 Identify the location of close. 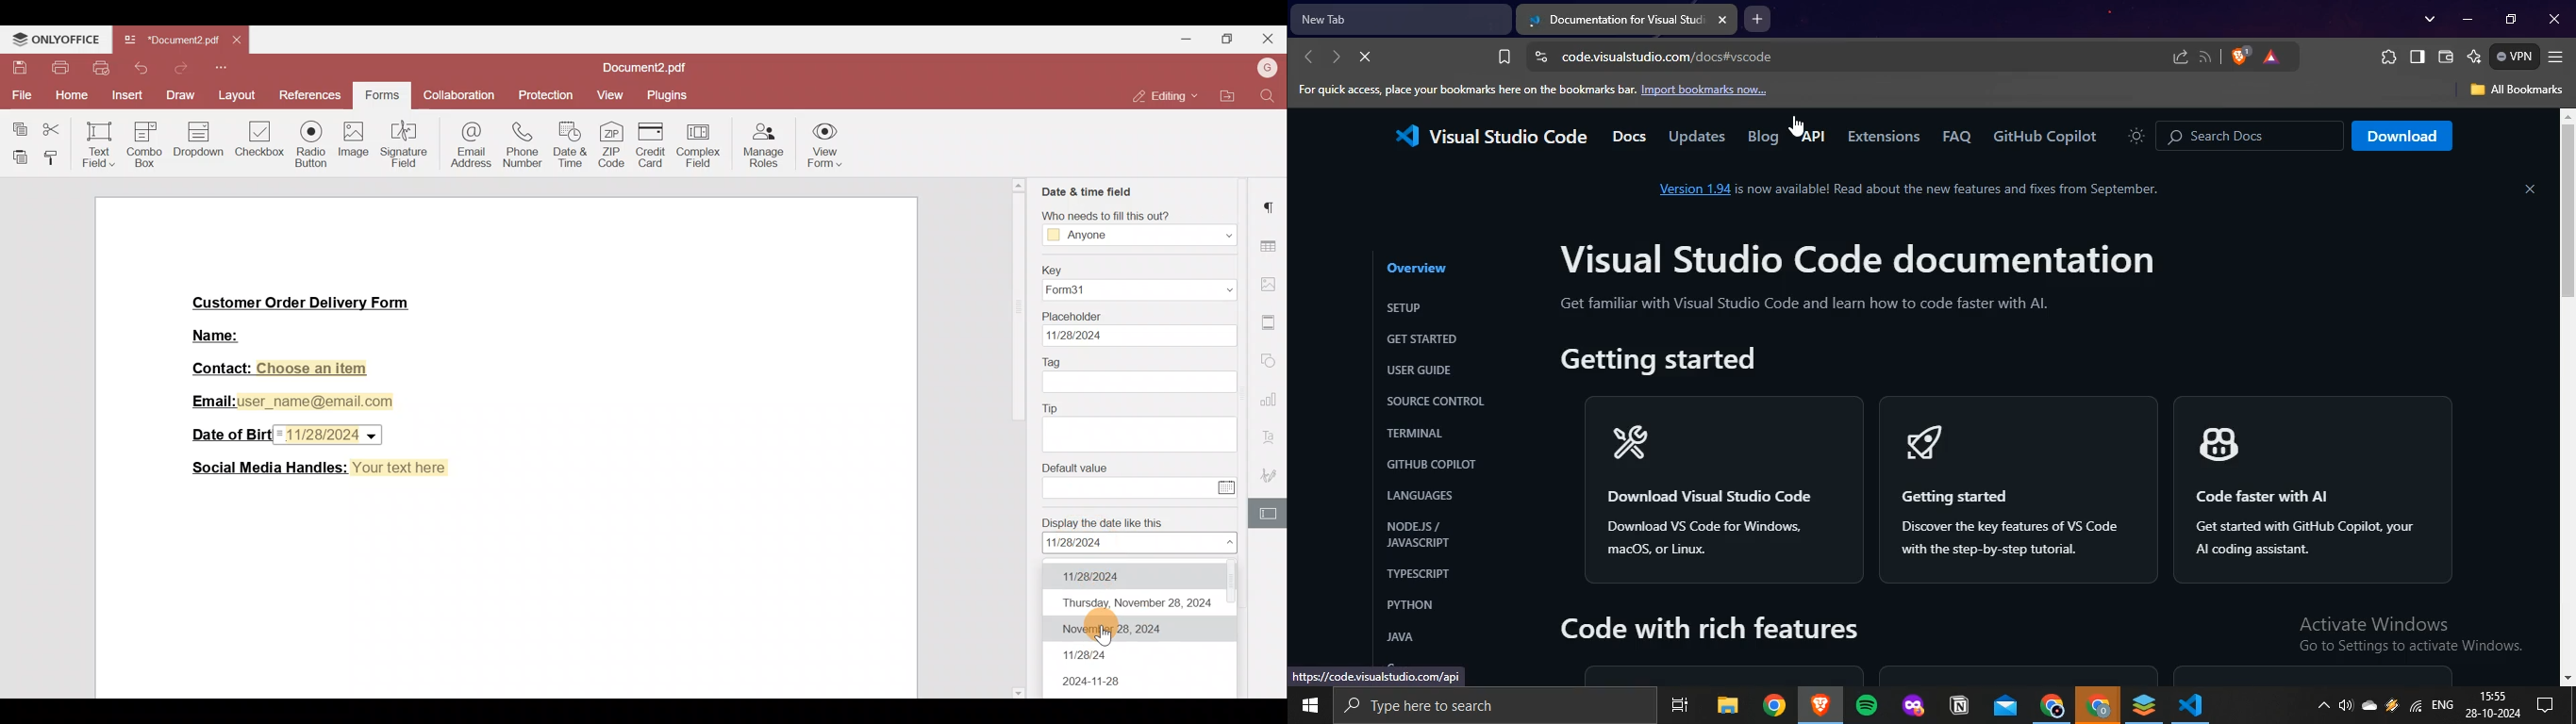
(2533, 189).